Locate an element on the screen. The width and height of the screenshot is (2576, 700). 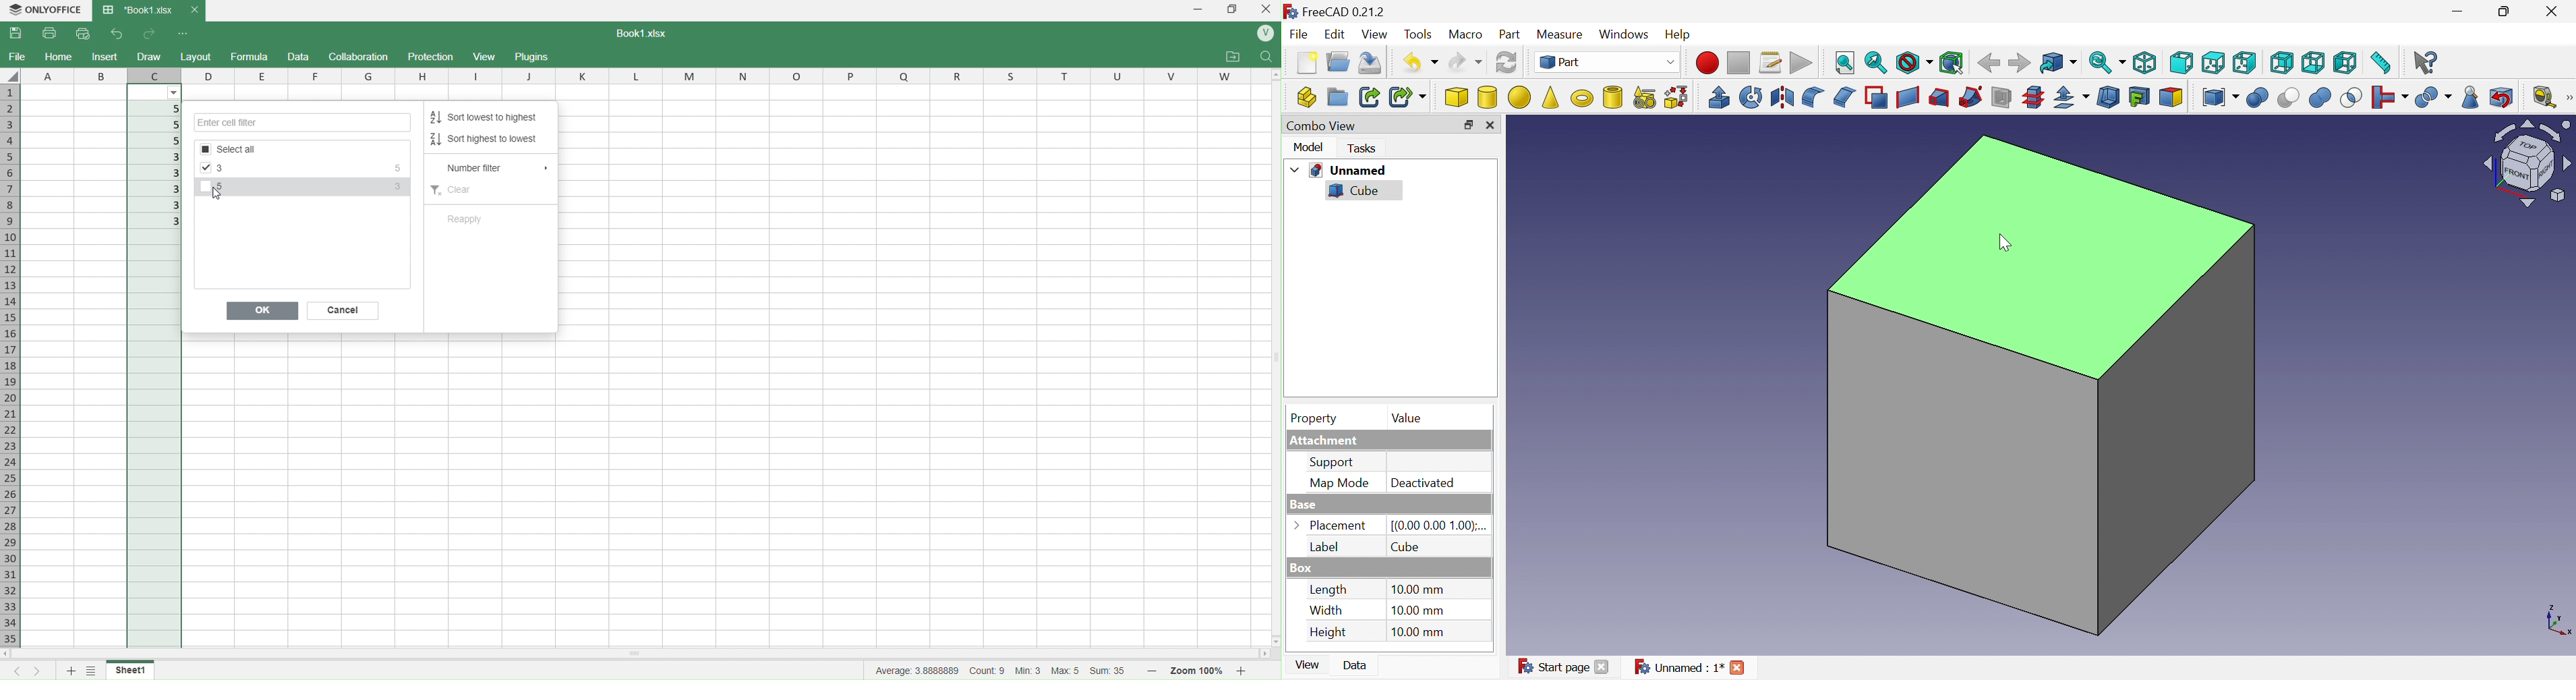
Join objects is located at coordinates (2392, 97).